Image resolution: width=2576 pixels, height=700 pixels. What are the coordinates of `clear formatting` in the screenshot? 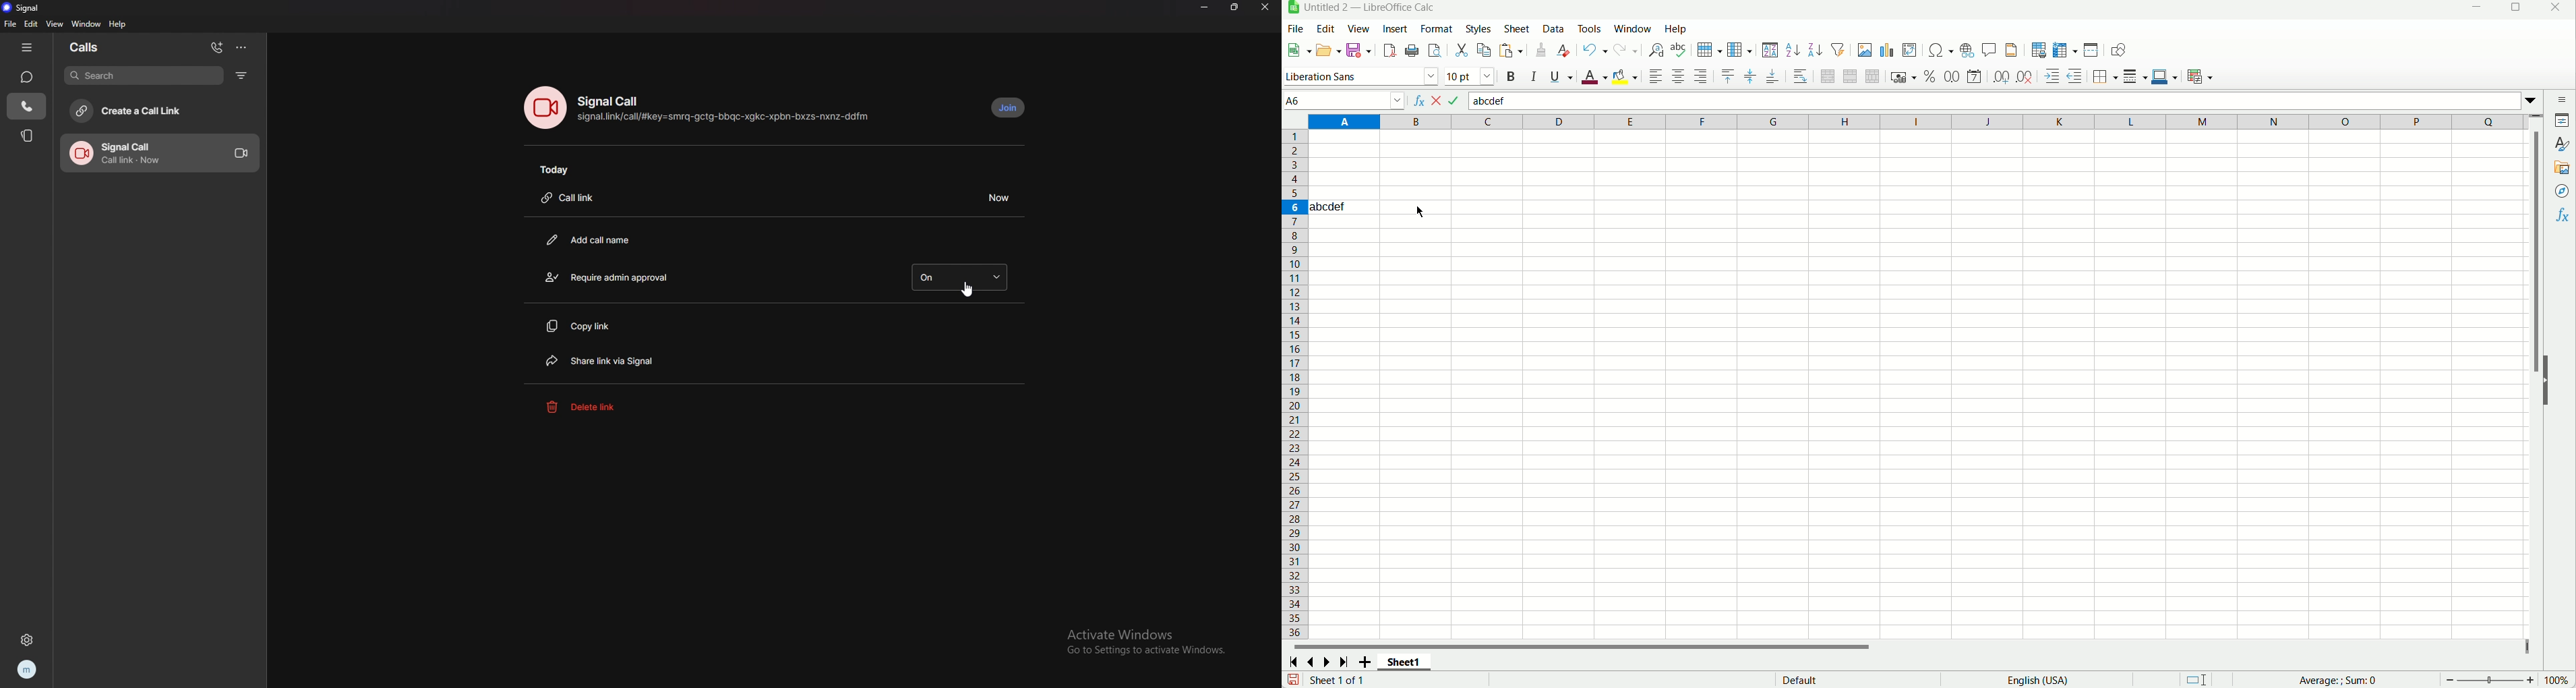 It's located at (1565, 51).